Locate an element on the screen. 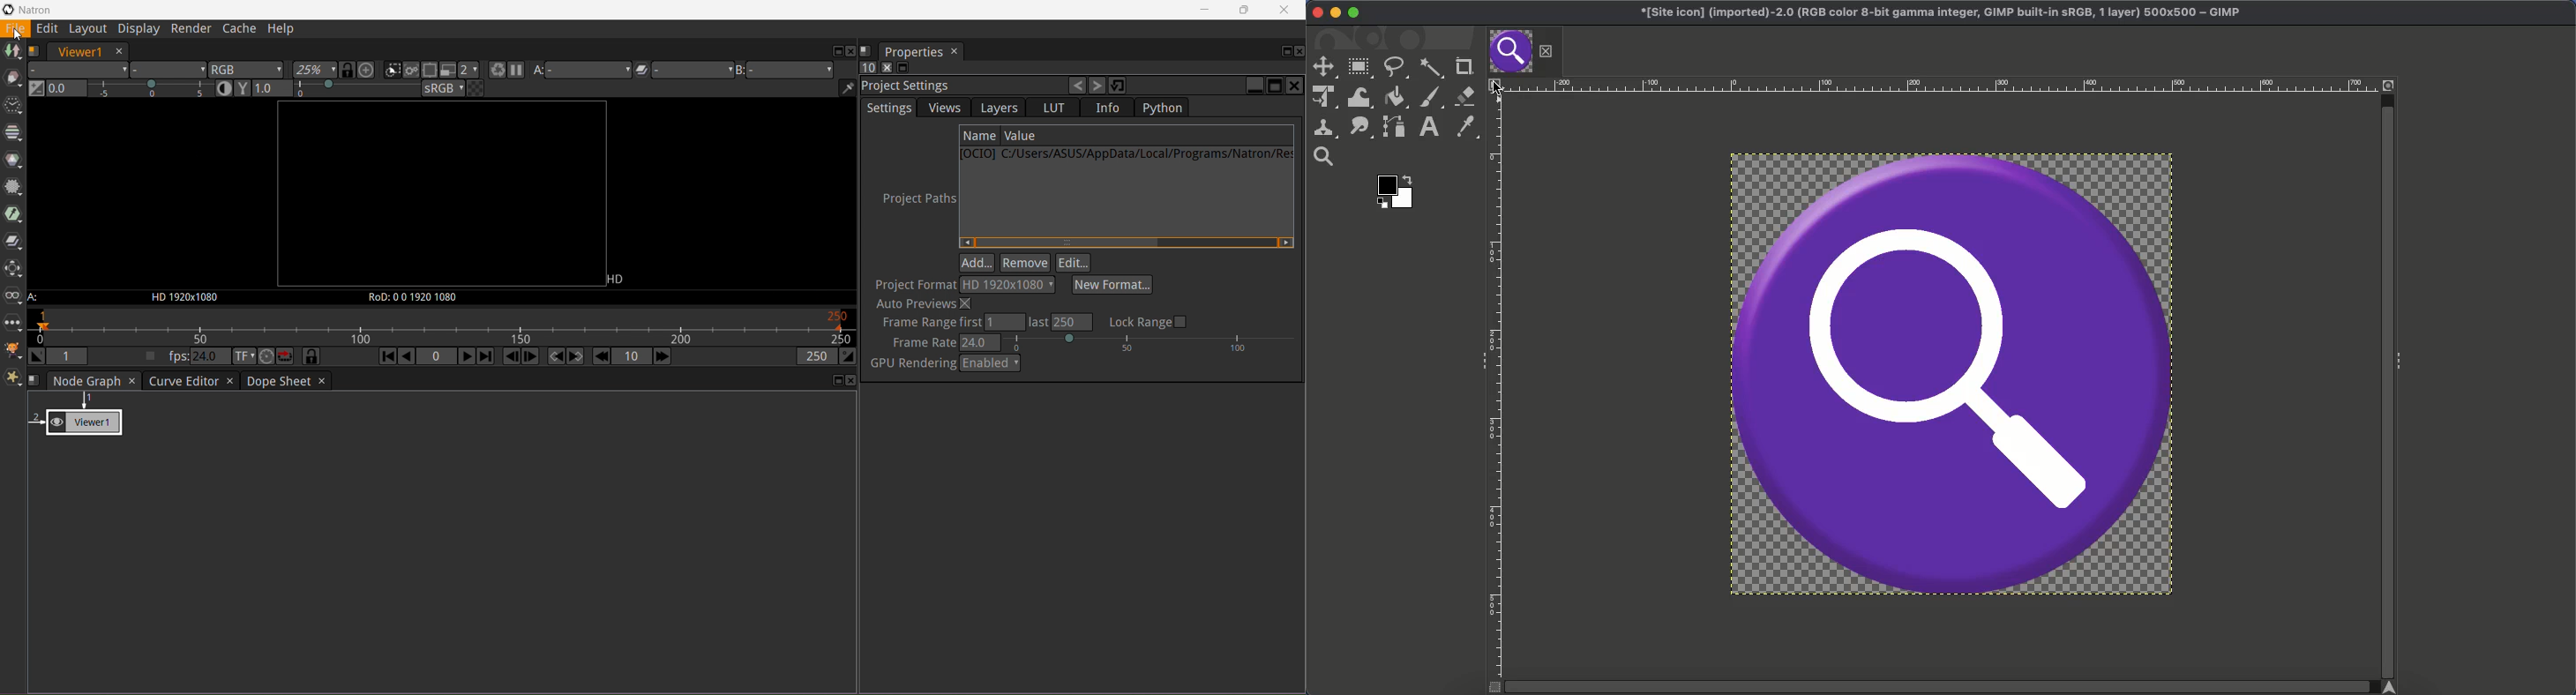 The height and width of the screenshot is (700, 2576). Crop is located at coordinates (1464, 64).